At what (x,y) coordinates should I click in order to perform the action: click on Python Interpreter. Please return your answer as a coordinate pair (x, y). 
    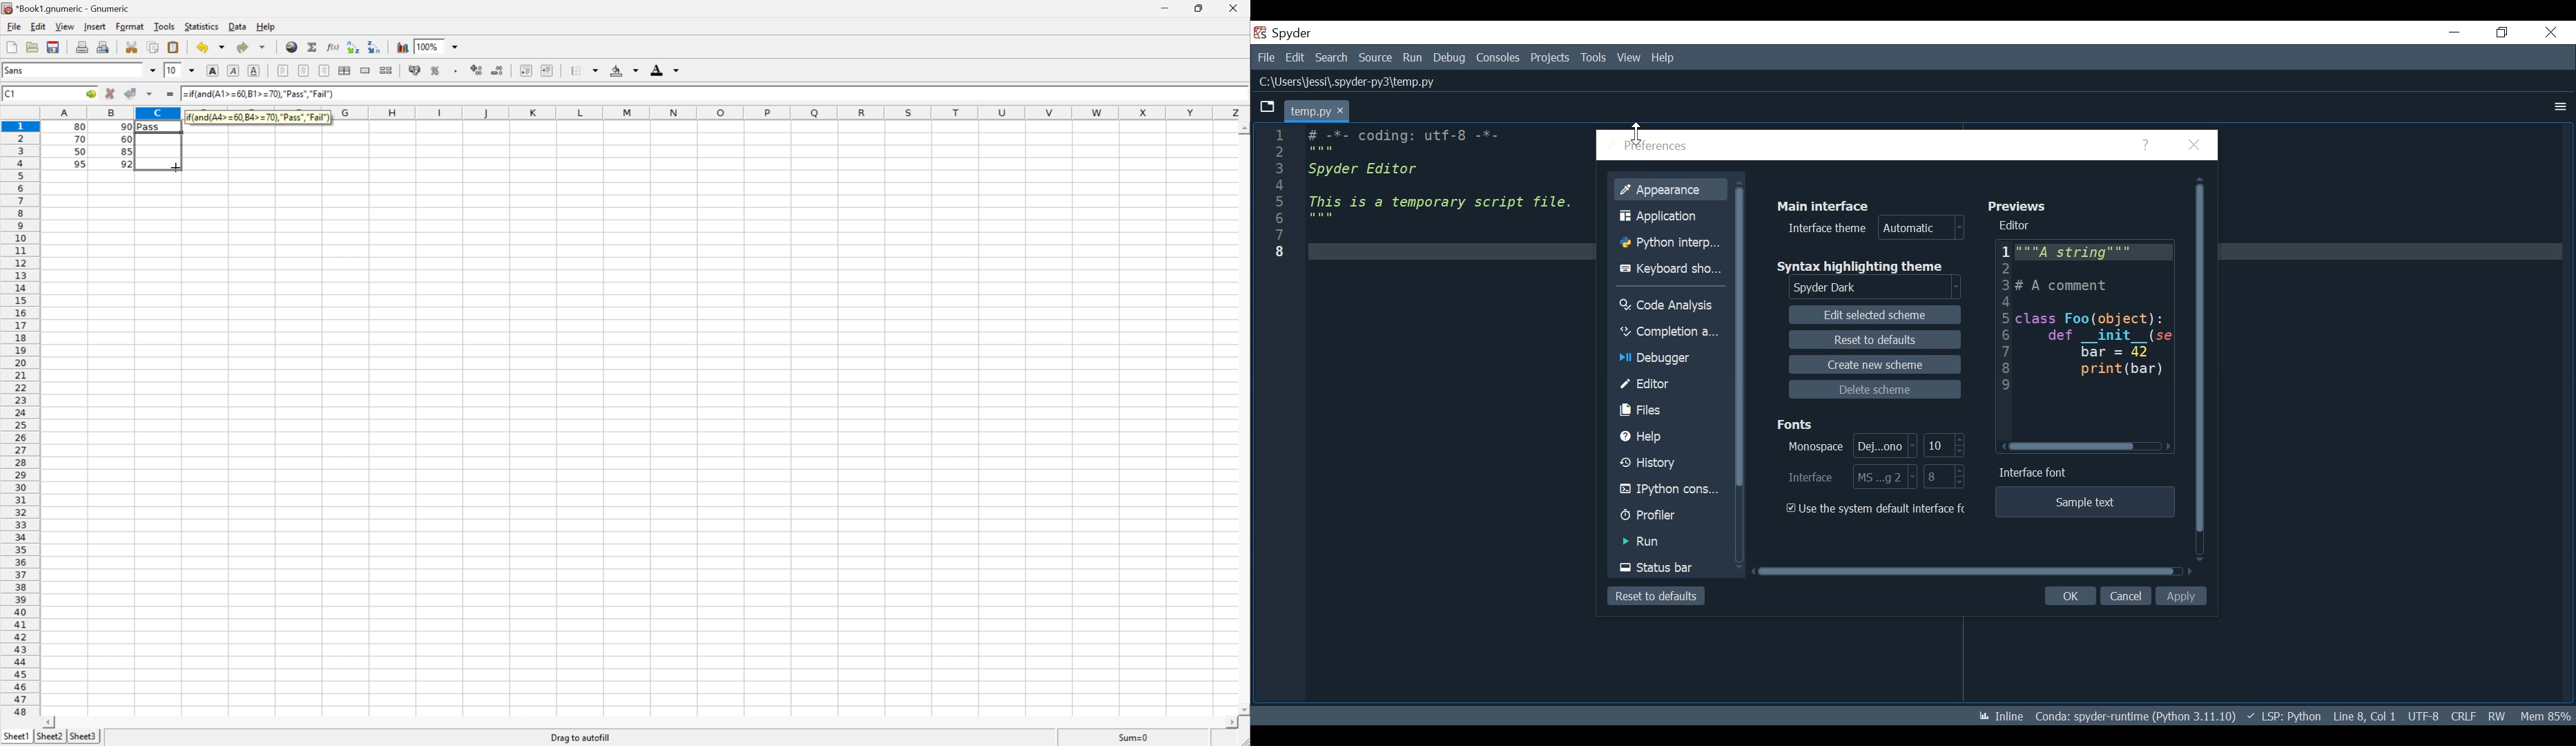
    Looking at the image, I should click on (1671, 242).